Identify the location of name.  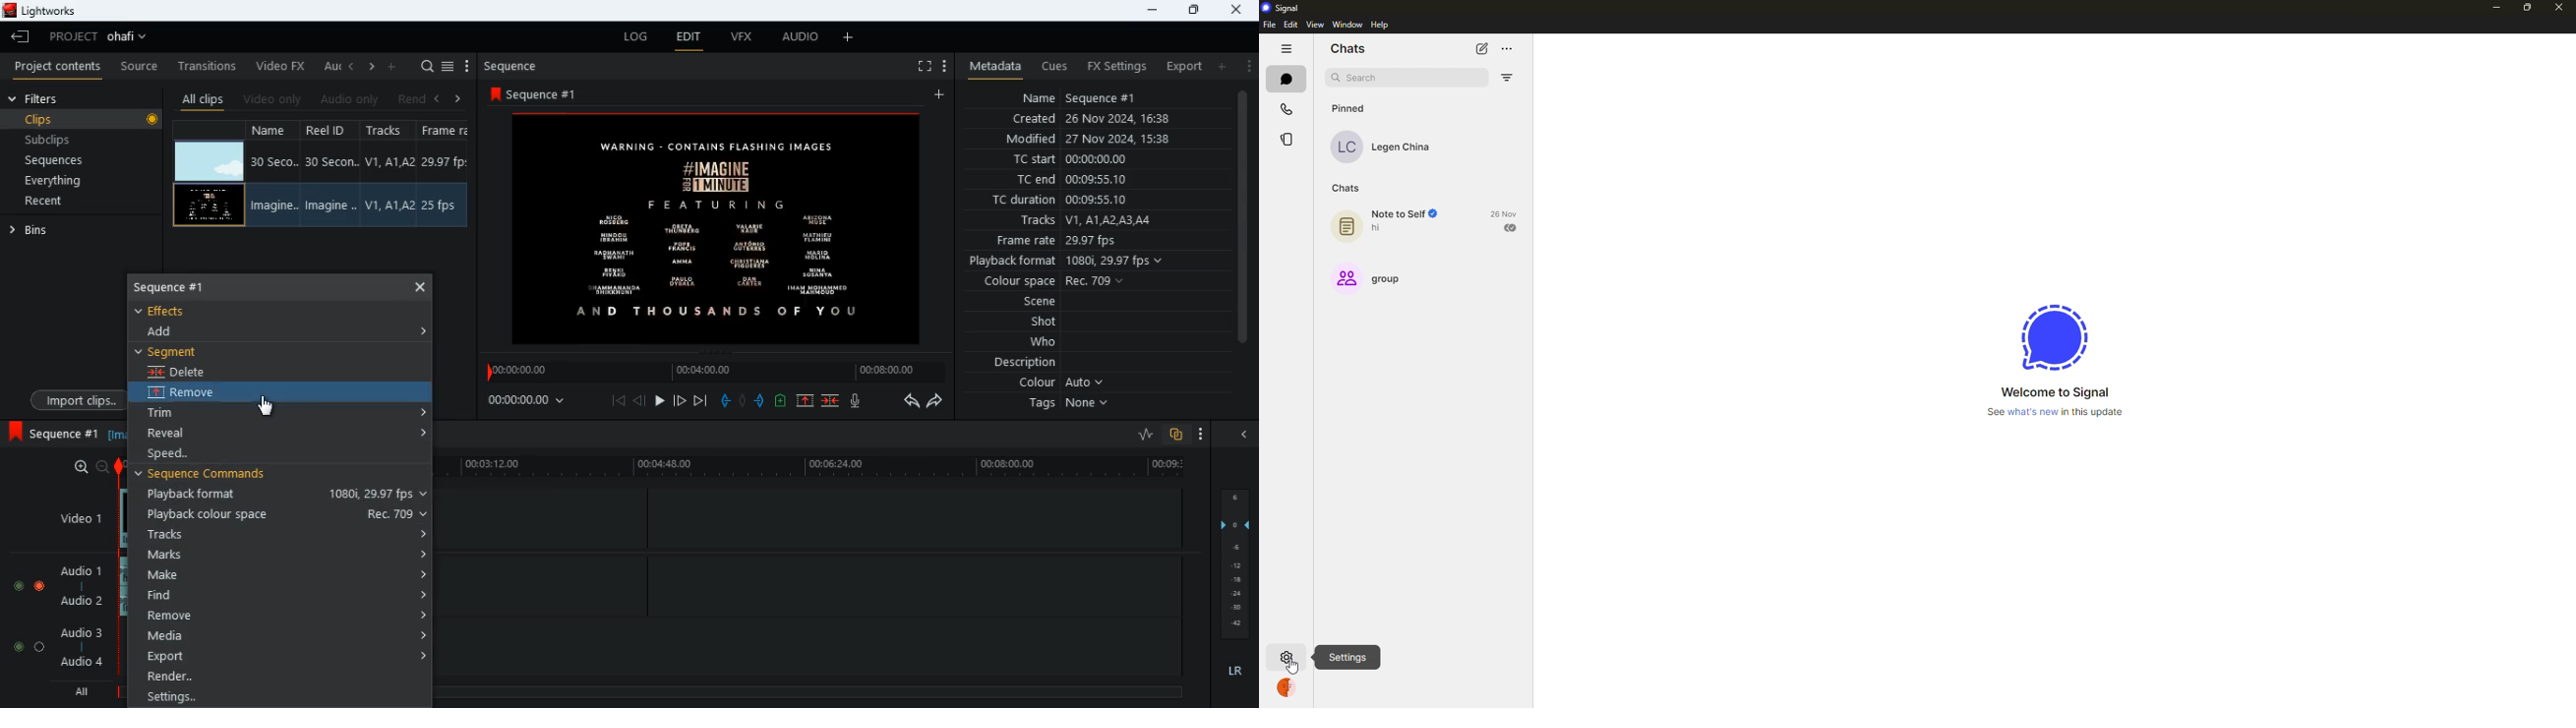
(1079, 97).